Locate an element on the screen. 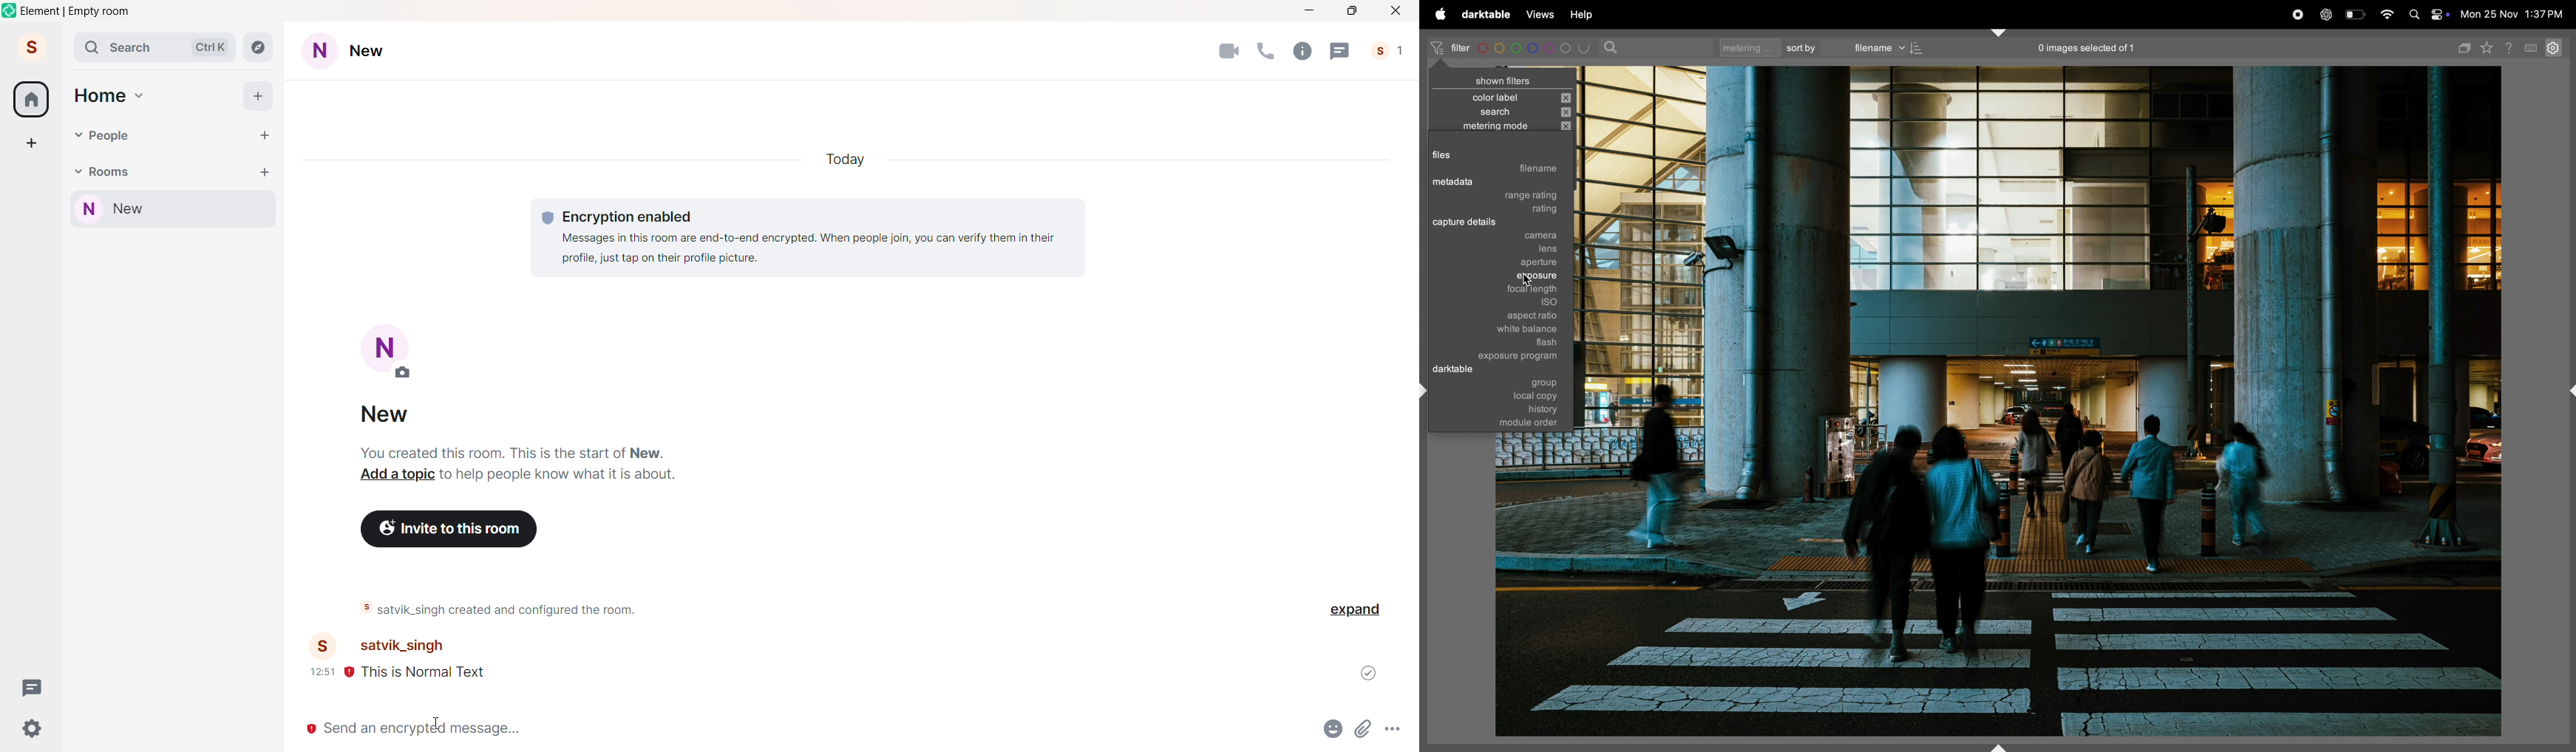 Image resolution: width=2576 pixels, height=756 pixels. focal length is located at coordinates (1517, 291).